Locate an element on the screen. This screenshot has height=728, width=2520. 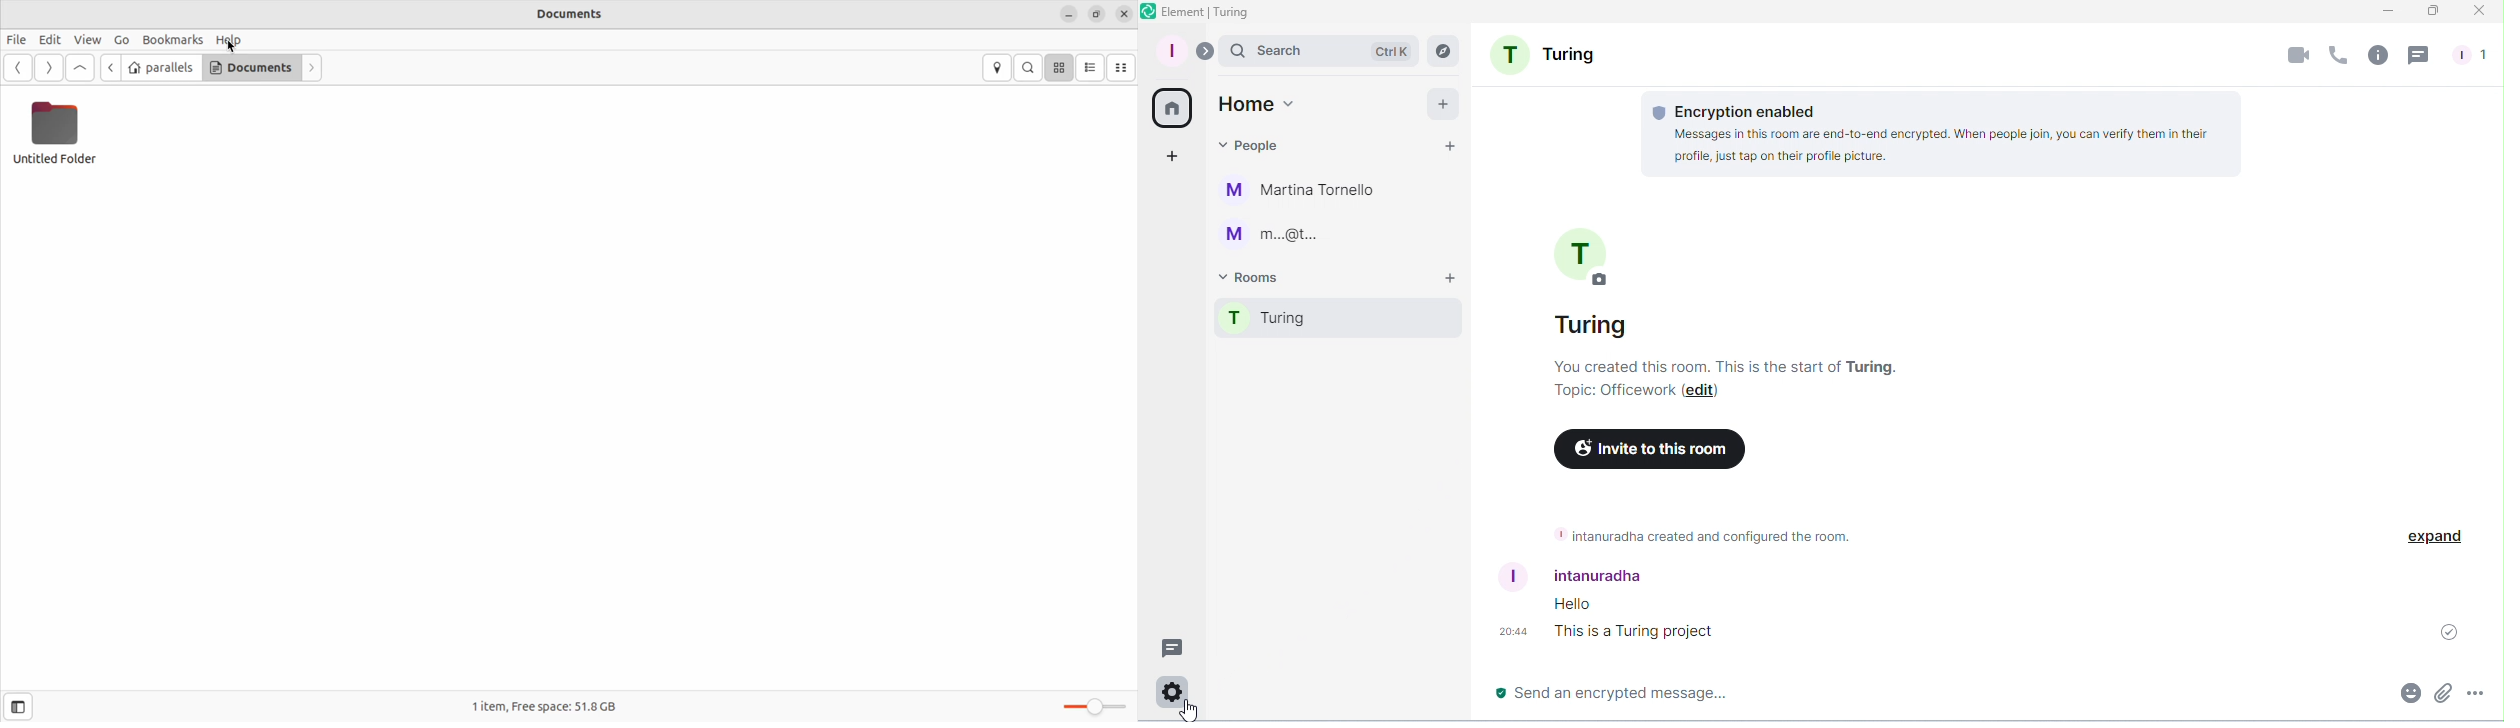
Threads is located at coordinates (1168, 645).